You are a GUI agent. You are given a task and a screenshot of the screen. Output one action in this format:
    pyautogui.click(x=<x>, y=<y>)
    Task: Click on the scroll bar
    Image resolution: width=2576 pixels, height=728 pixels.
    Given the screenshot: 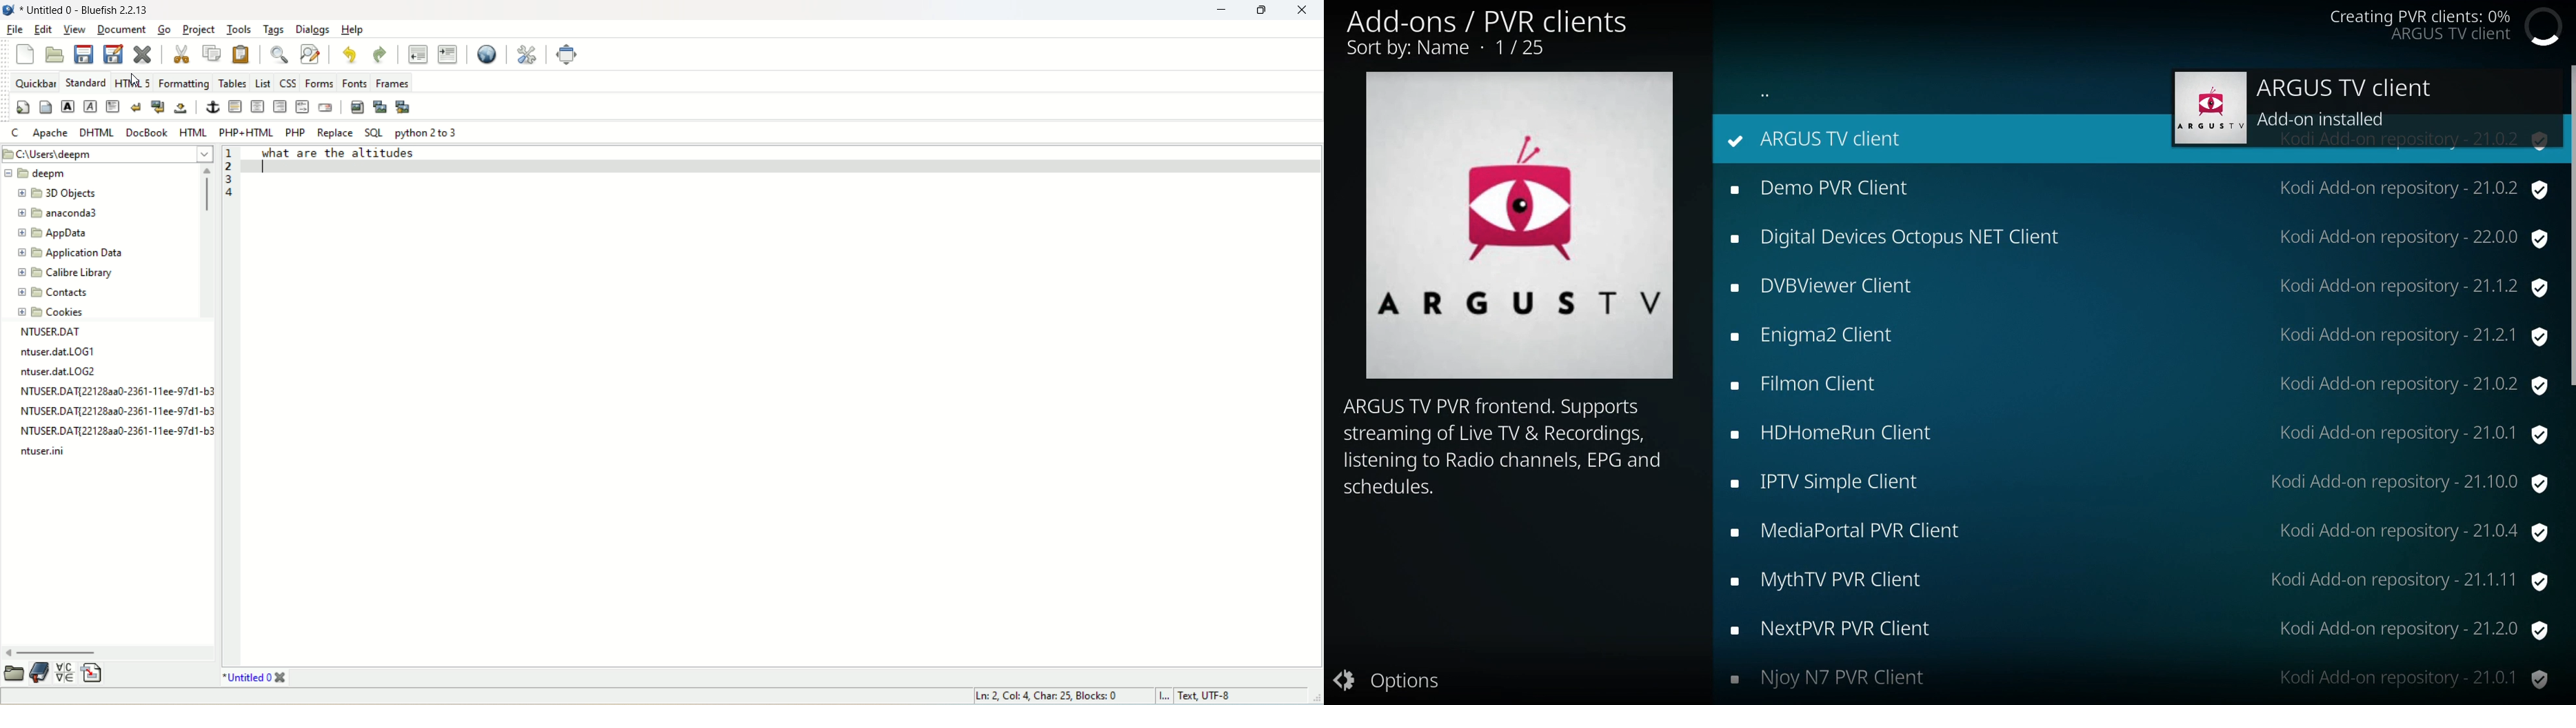 What is the action you would take?
    pyautogui.click(x=2569, y=229)
    